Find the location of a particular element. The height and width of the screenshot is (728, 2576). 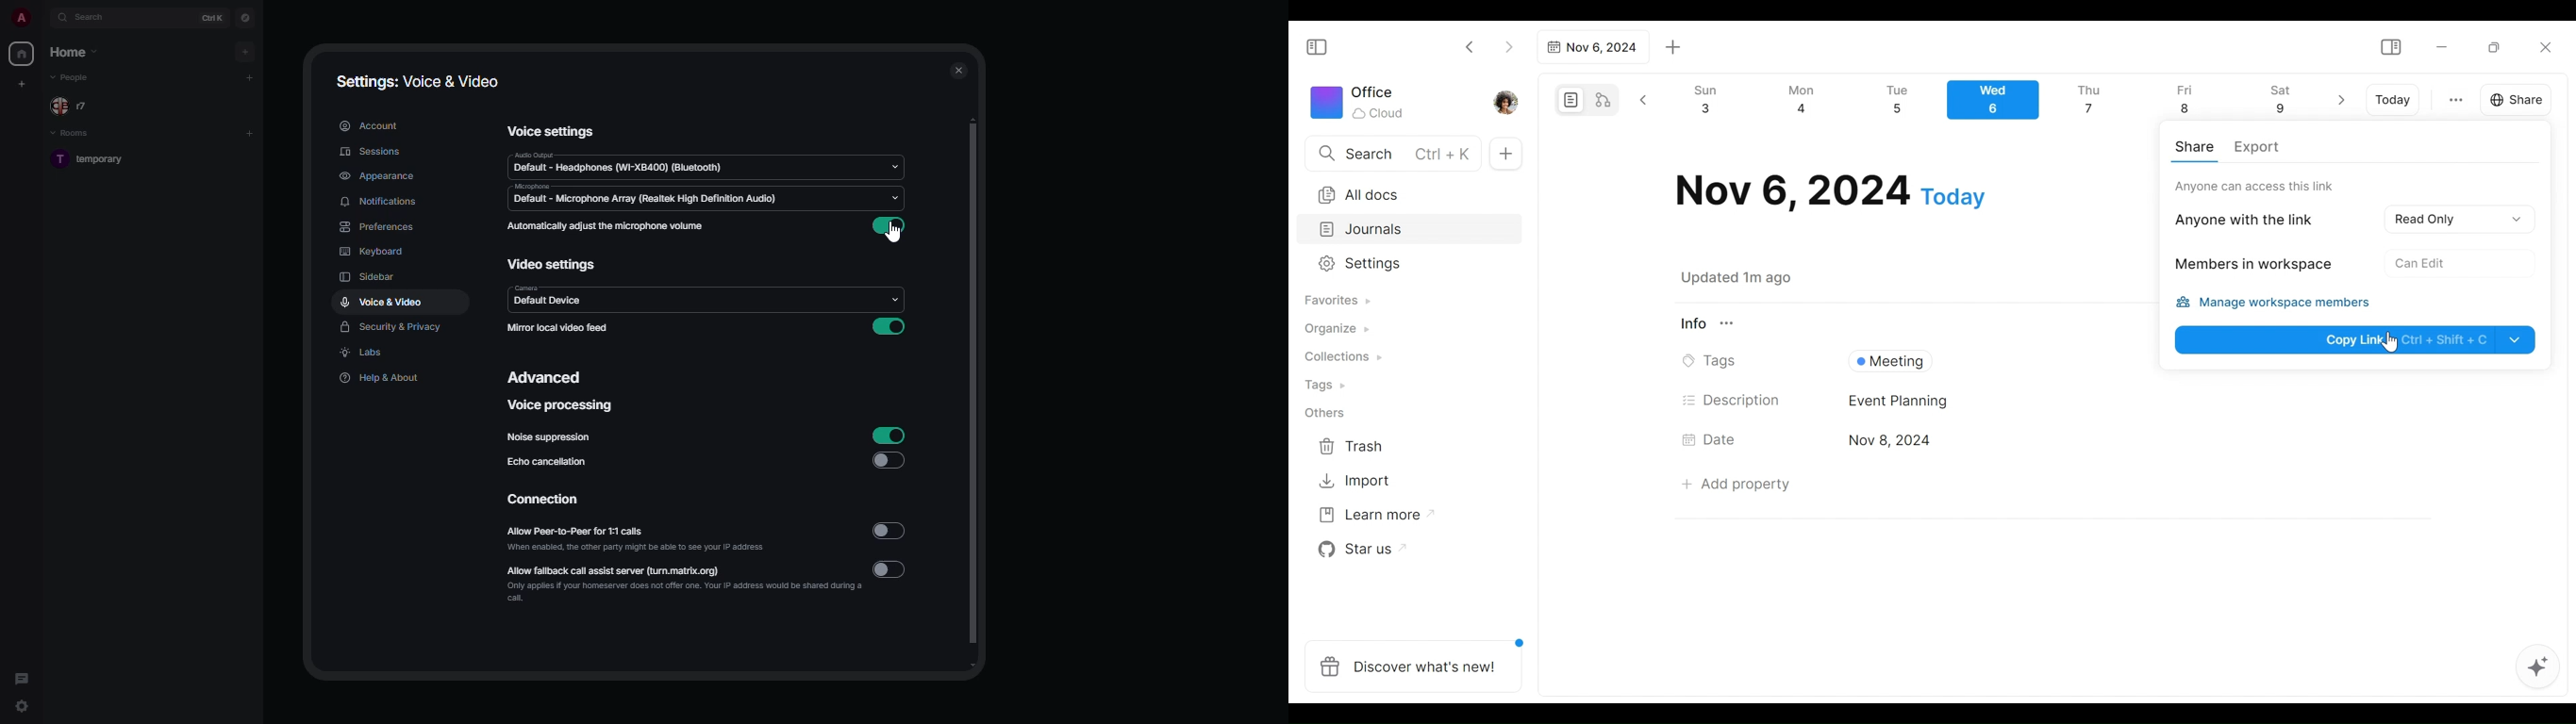

Close is located at coordinates (2545, 47).